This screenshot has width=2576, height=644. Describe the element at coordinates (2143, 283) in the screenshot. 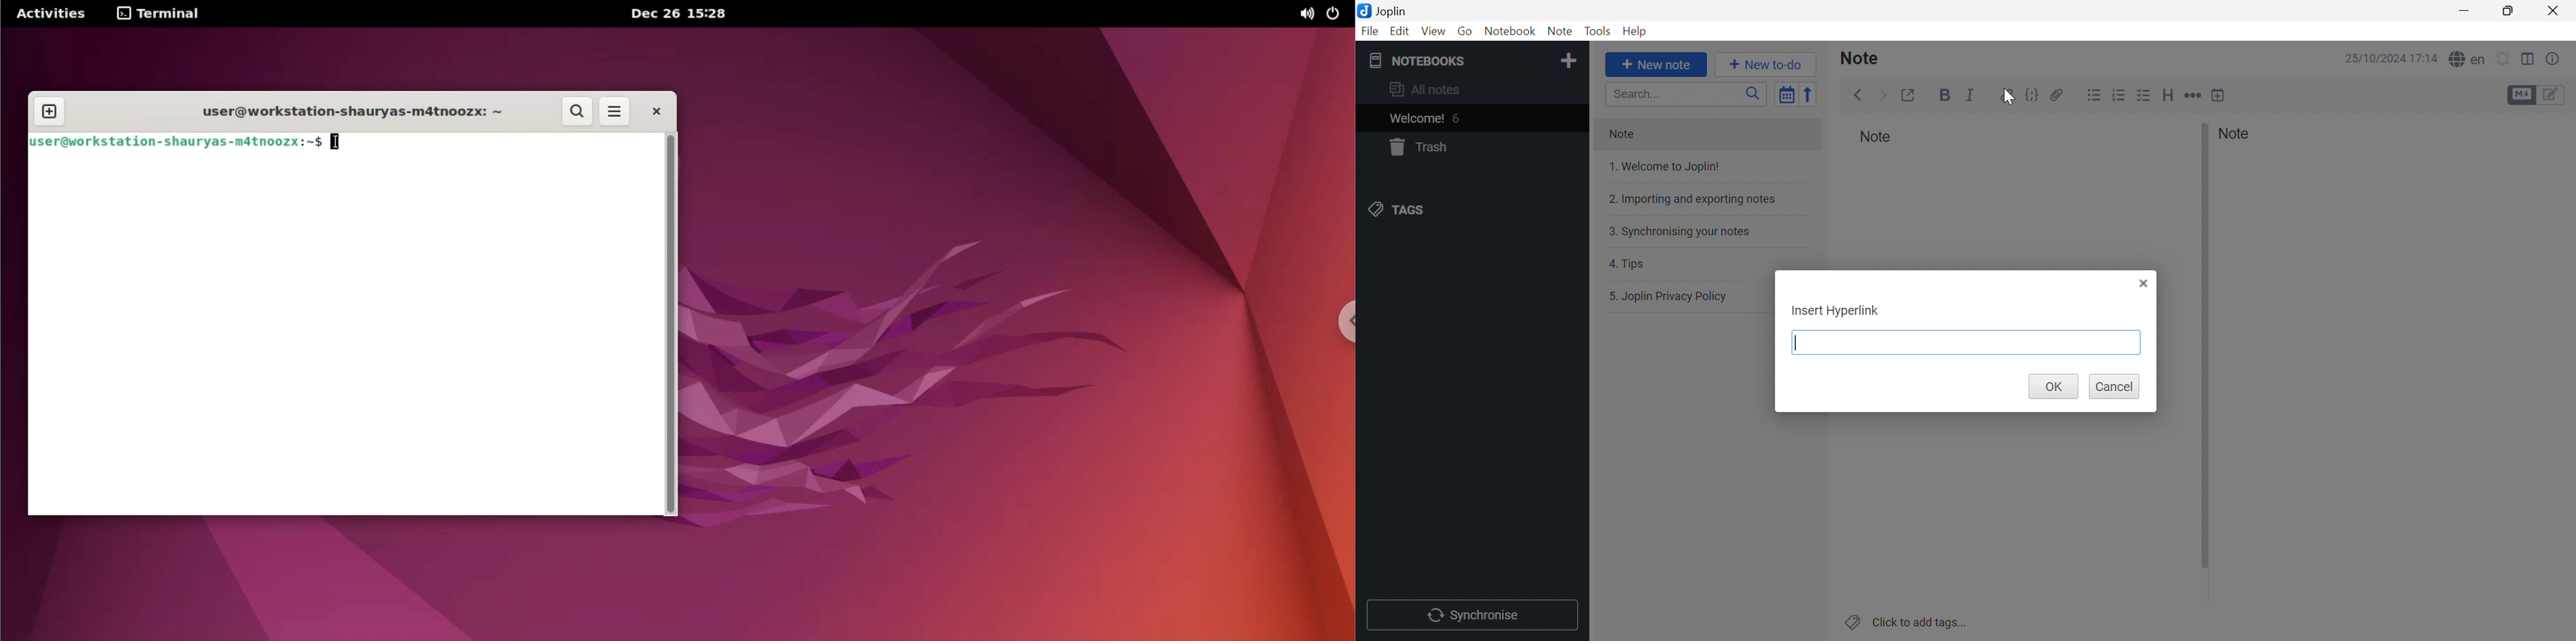

I see `Close` at that location.